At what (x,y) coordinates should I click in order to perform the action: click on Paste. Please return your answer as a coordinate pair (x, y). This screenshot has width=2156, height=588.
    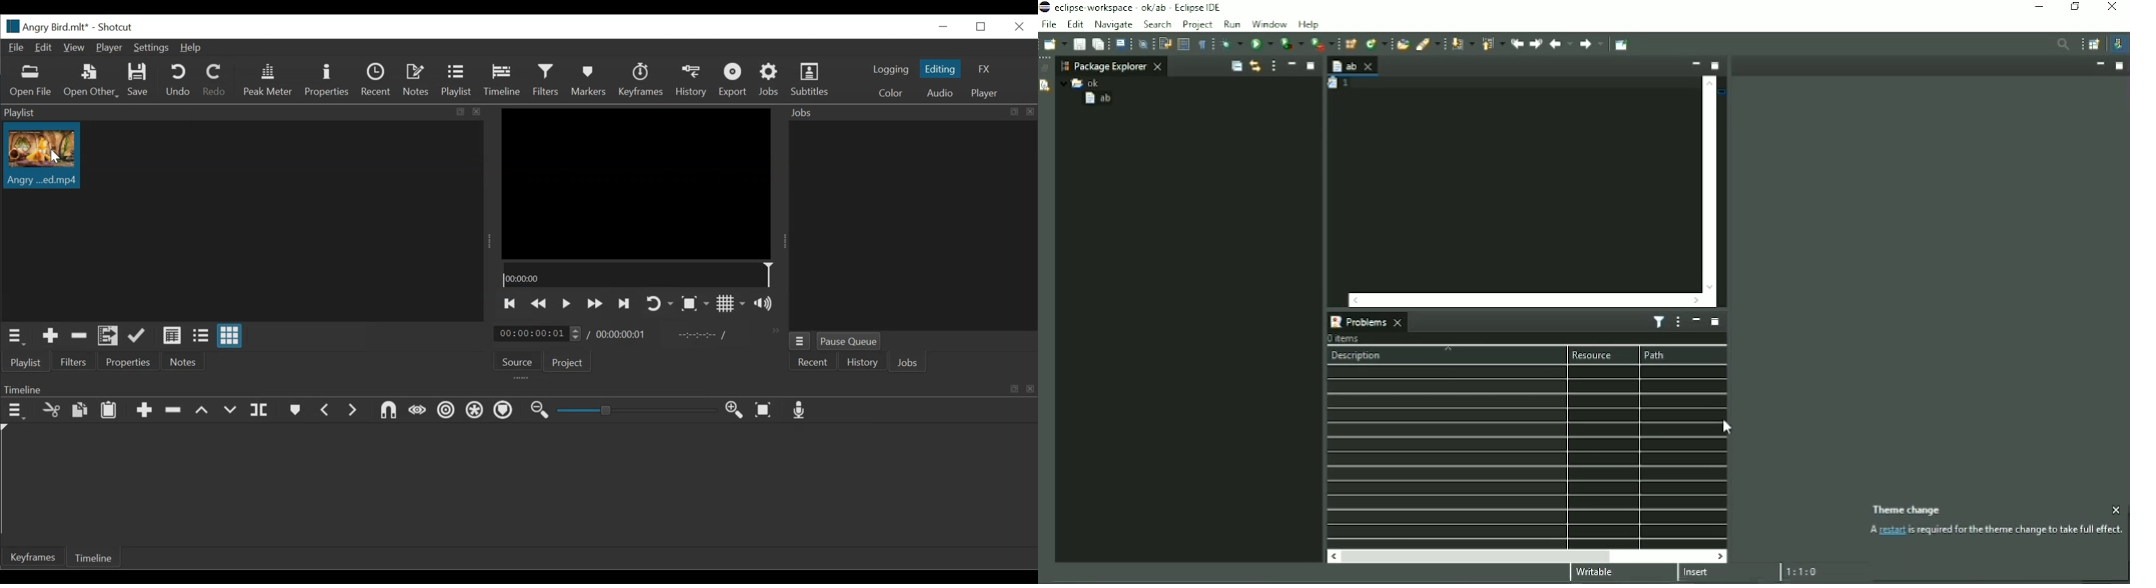
    Looking at the image, I should click on (111, 412).